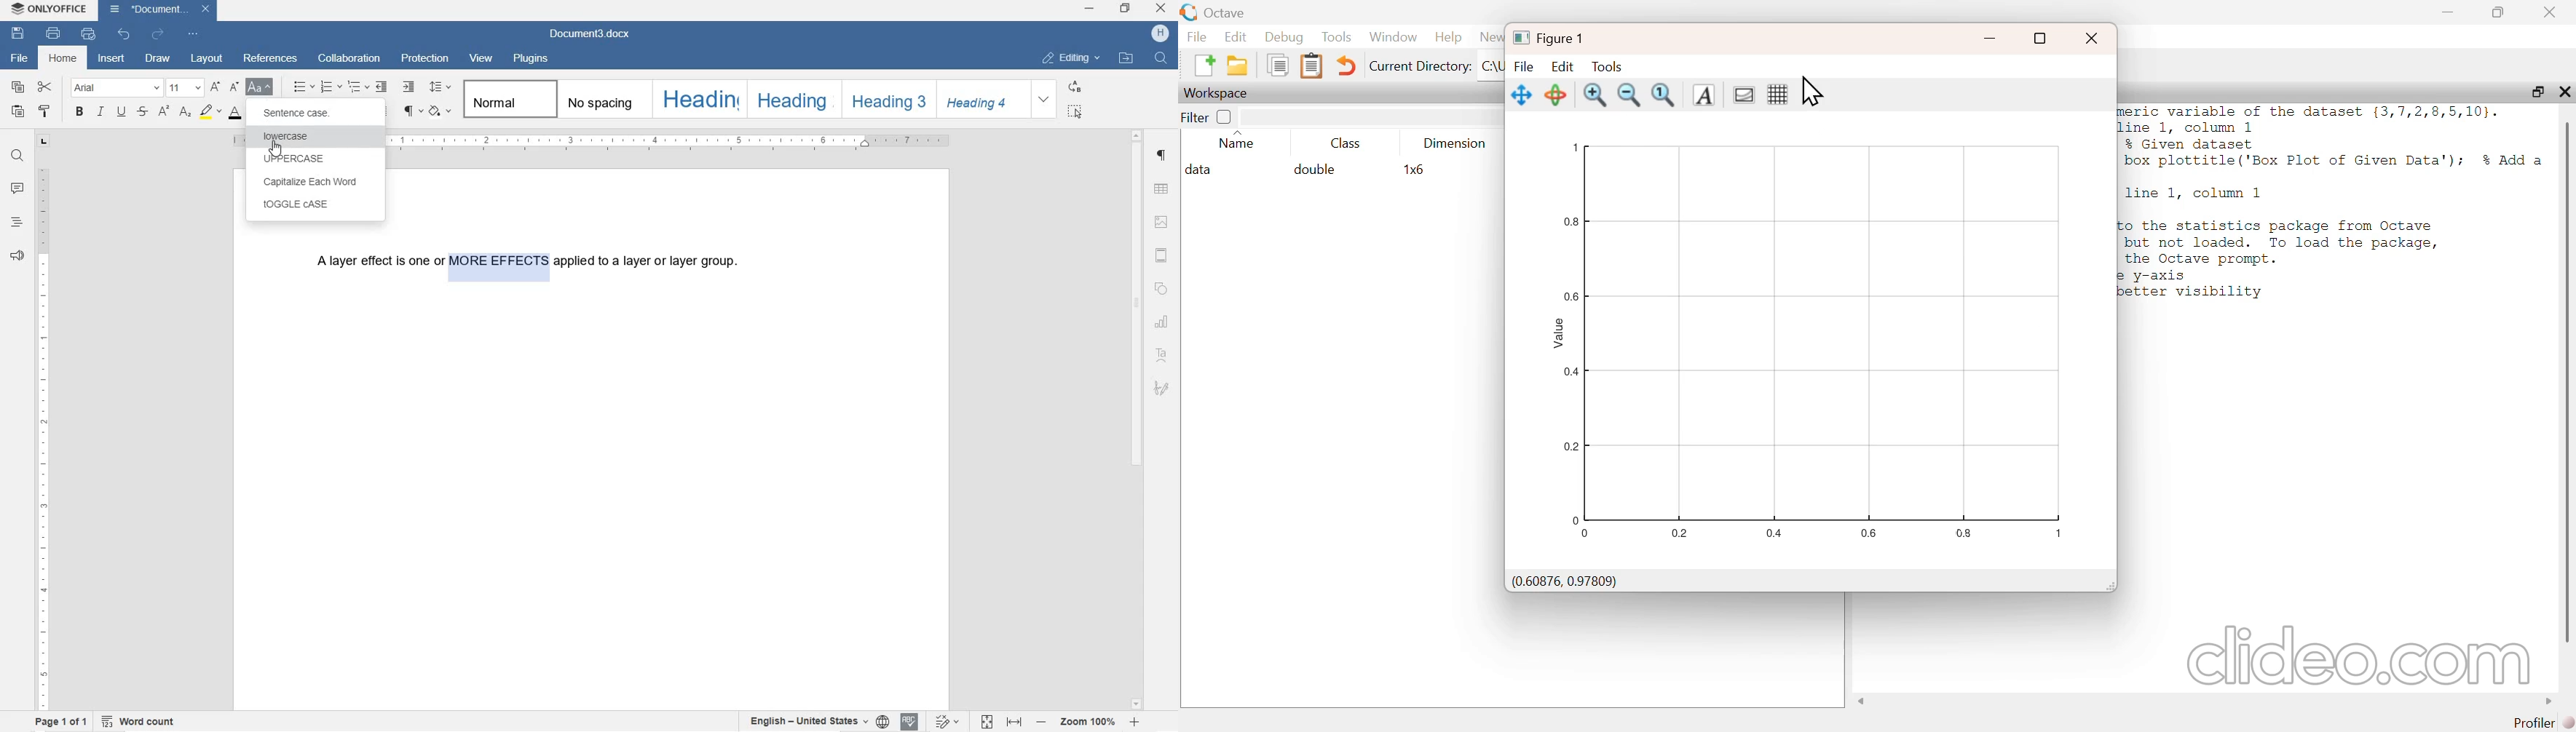  What do you see at coordinates (443, 88) in the screenshot?
I see `PARAGRAPH LINE SPACING` at bounding box center [443, 88].